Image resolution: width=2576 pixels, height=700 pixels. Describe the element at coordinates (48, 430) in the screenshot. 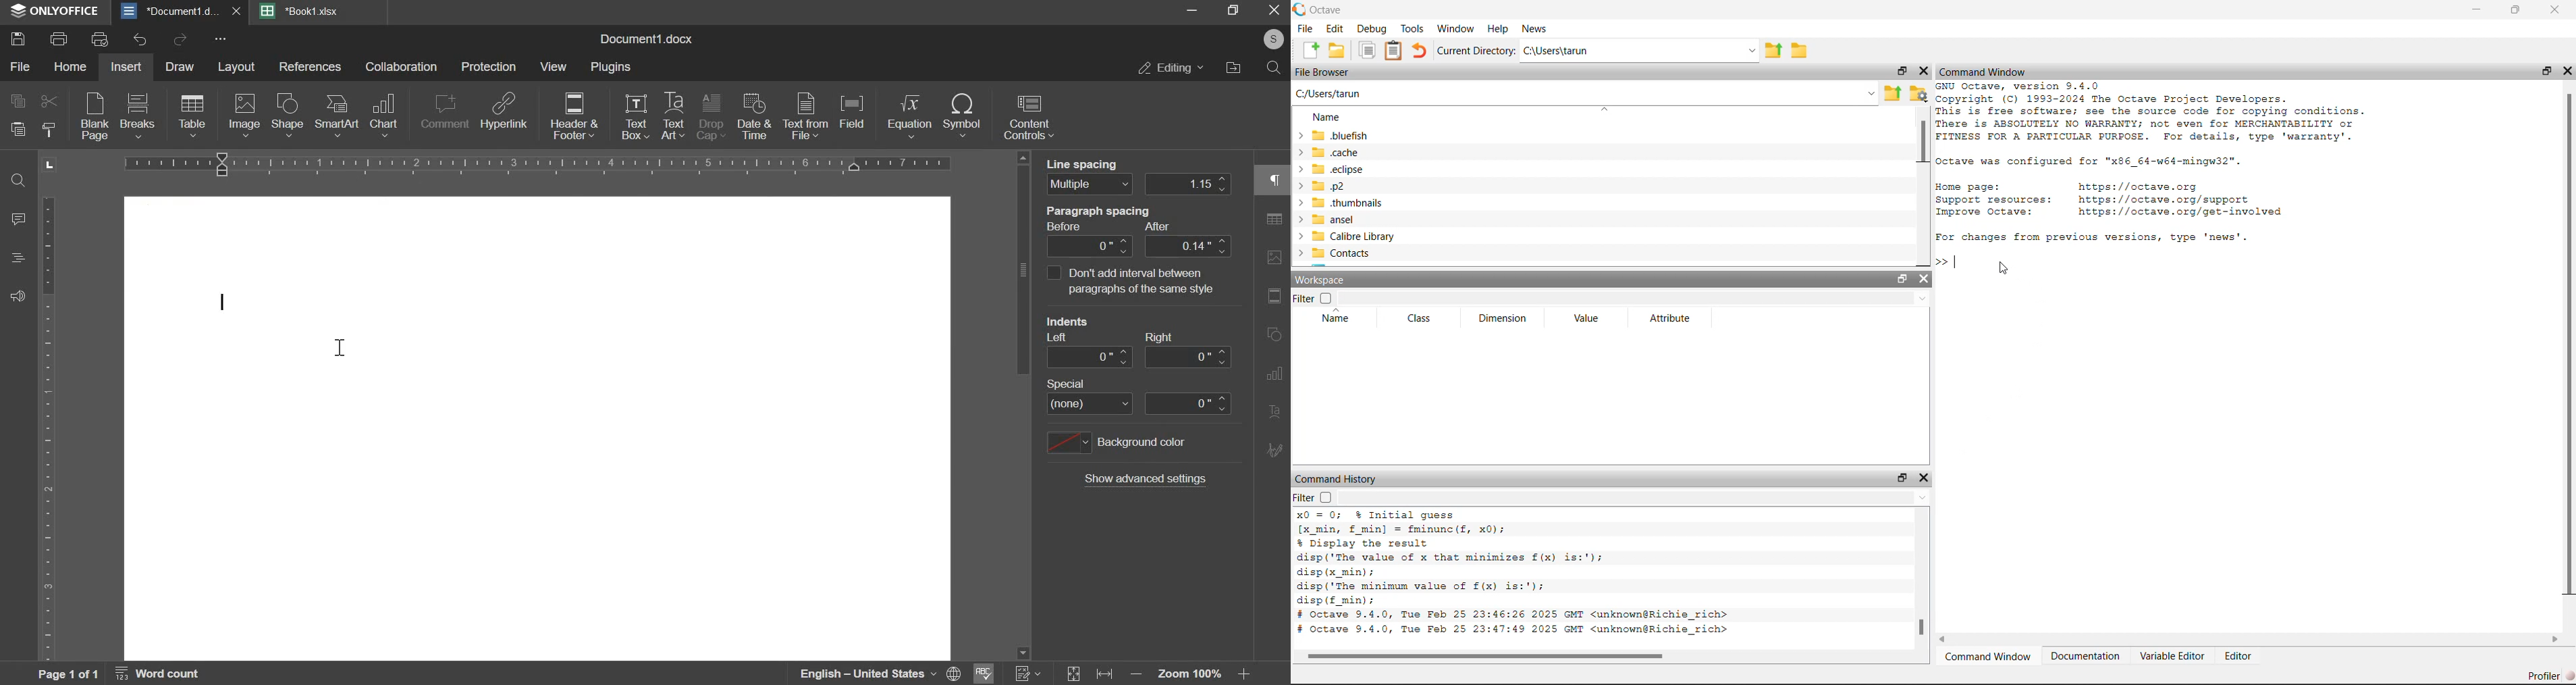

I see `vertical scale` at that location.